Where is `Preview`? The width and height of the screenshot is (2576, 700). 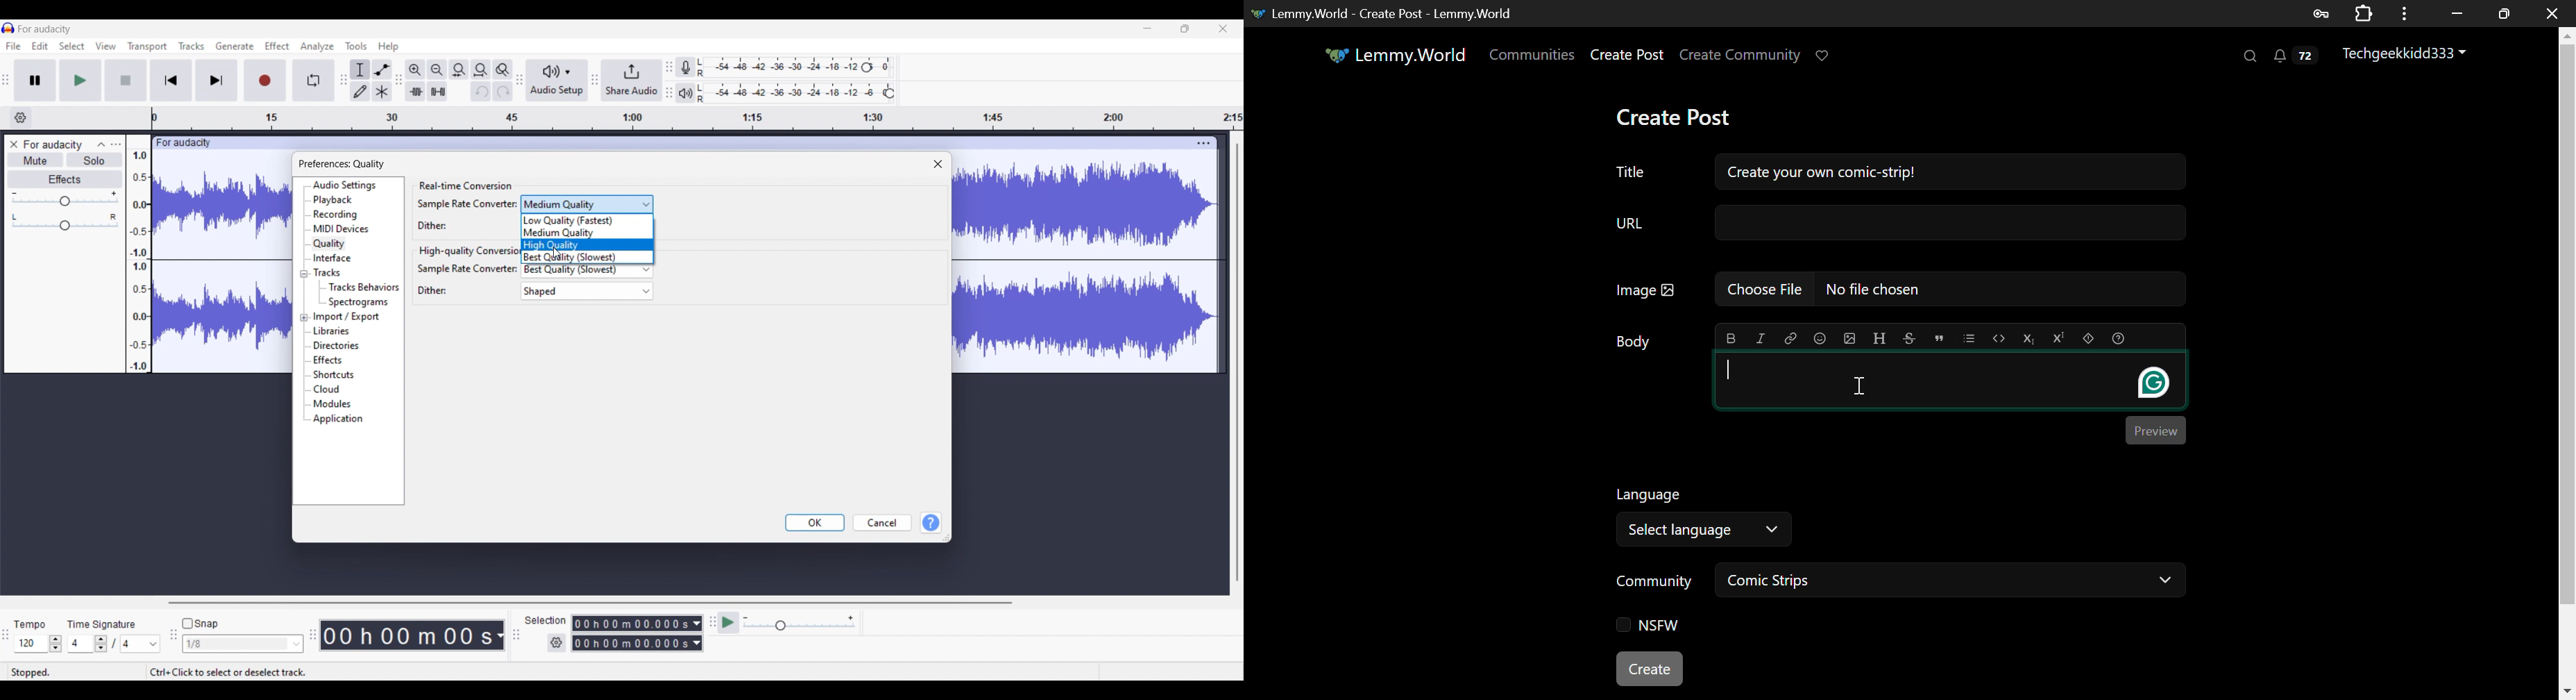
Preview is located at coordinates (2154, 428).